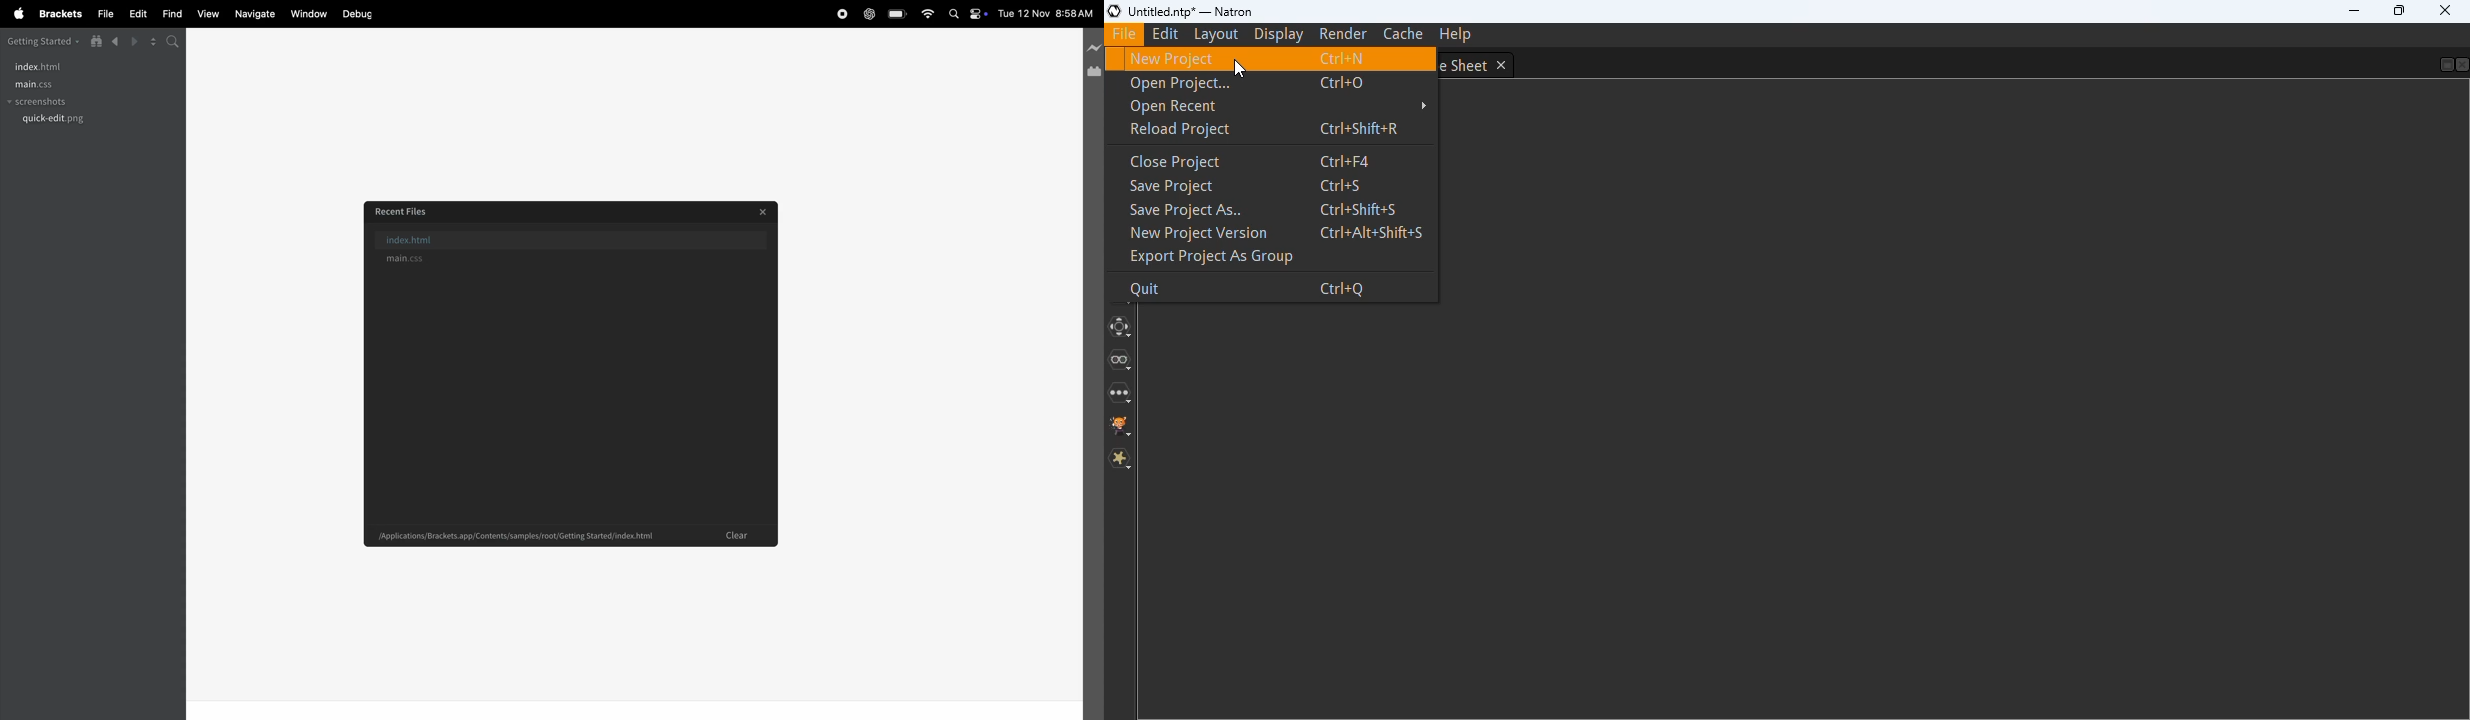  Describe the element at coordinates (516, 535) in the screenshot. I see `/Applications/Brackets.app/Contents/samples/root/Getting Started/index.html` at that location.